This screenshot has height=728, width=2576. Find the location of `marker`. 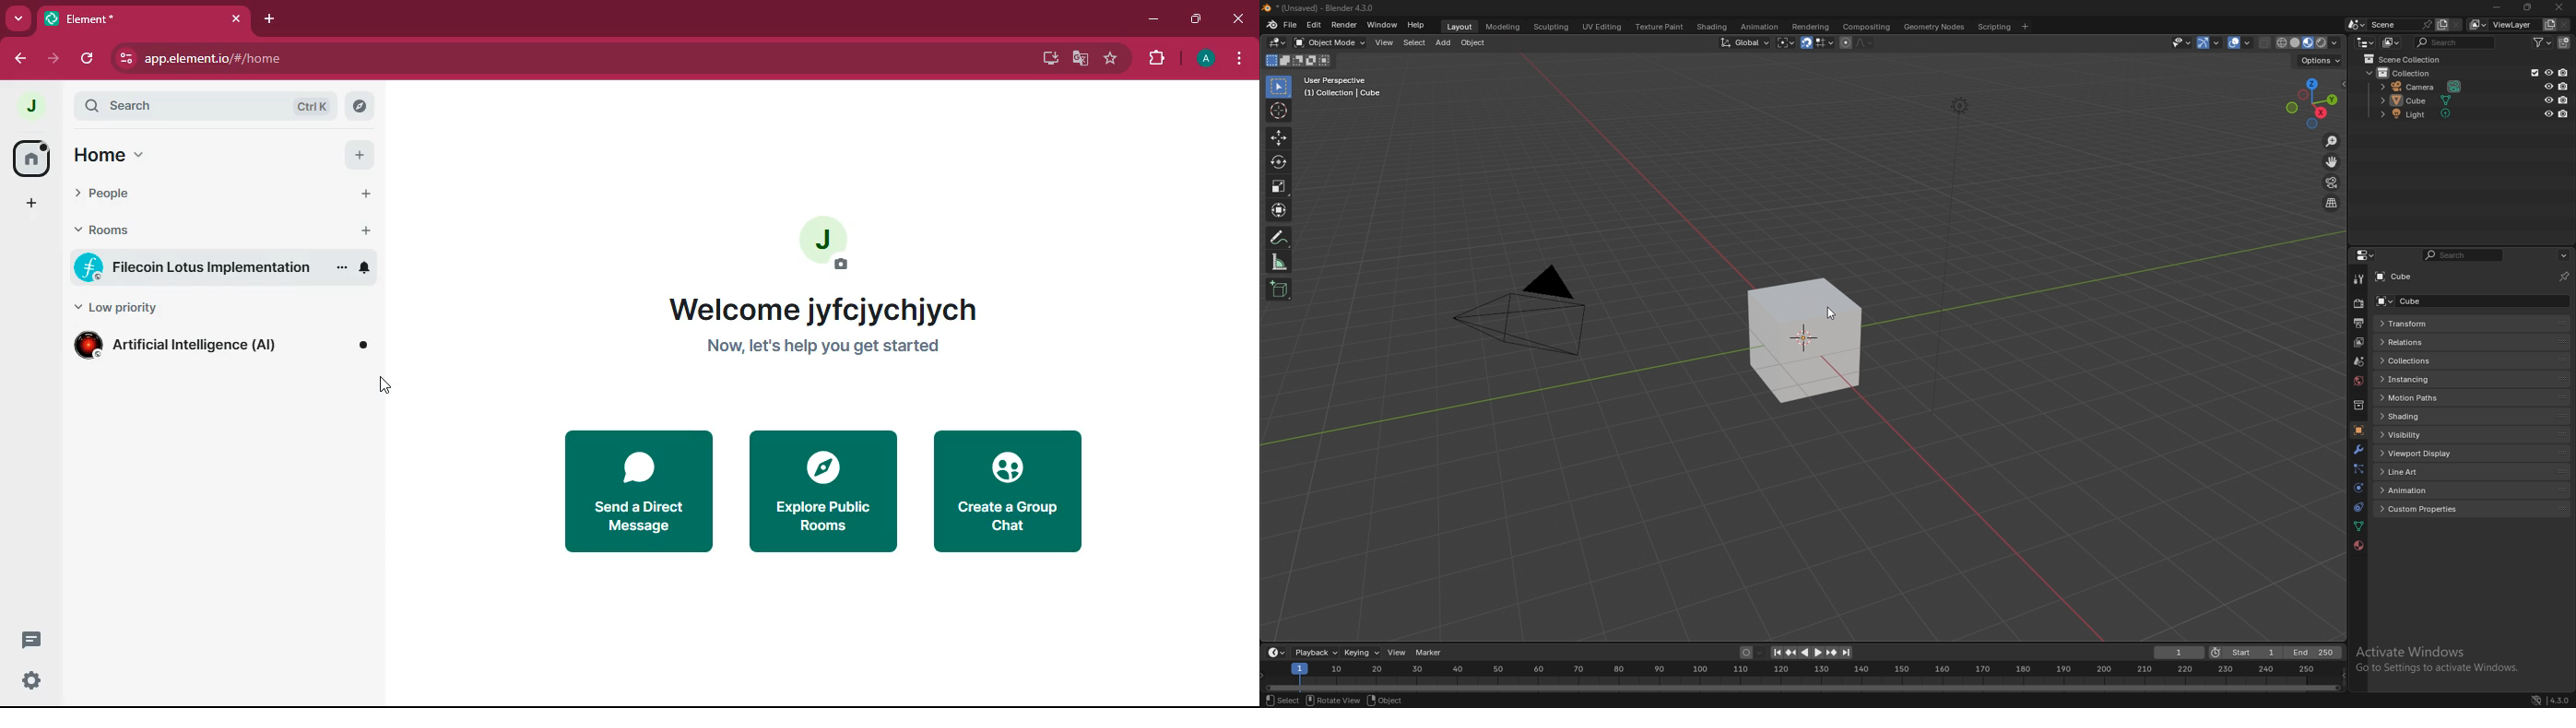

marker is located at coordinates (1429, 652).